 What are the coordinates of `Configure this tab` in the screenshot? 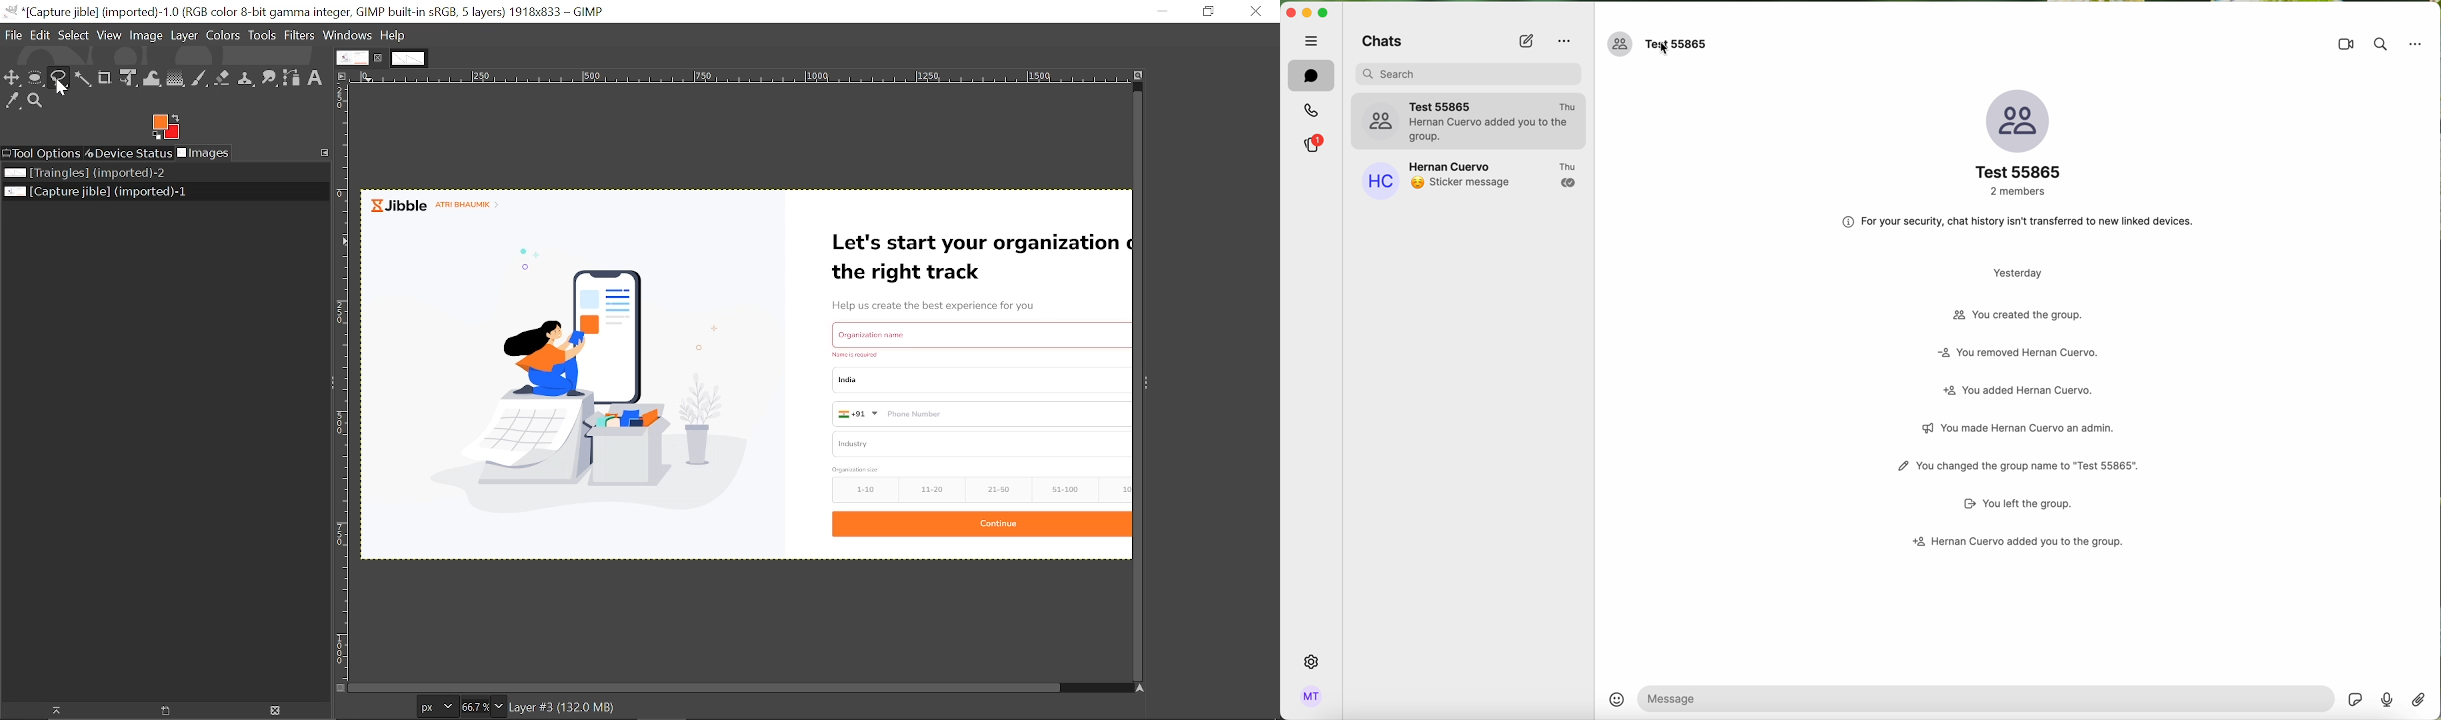 It's located at (326, 152).